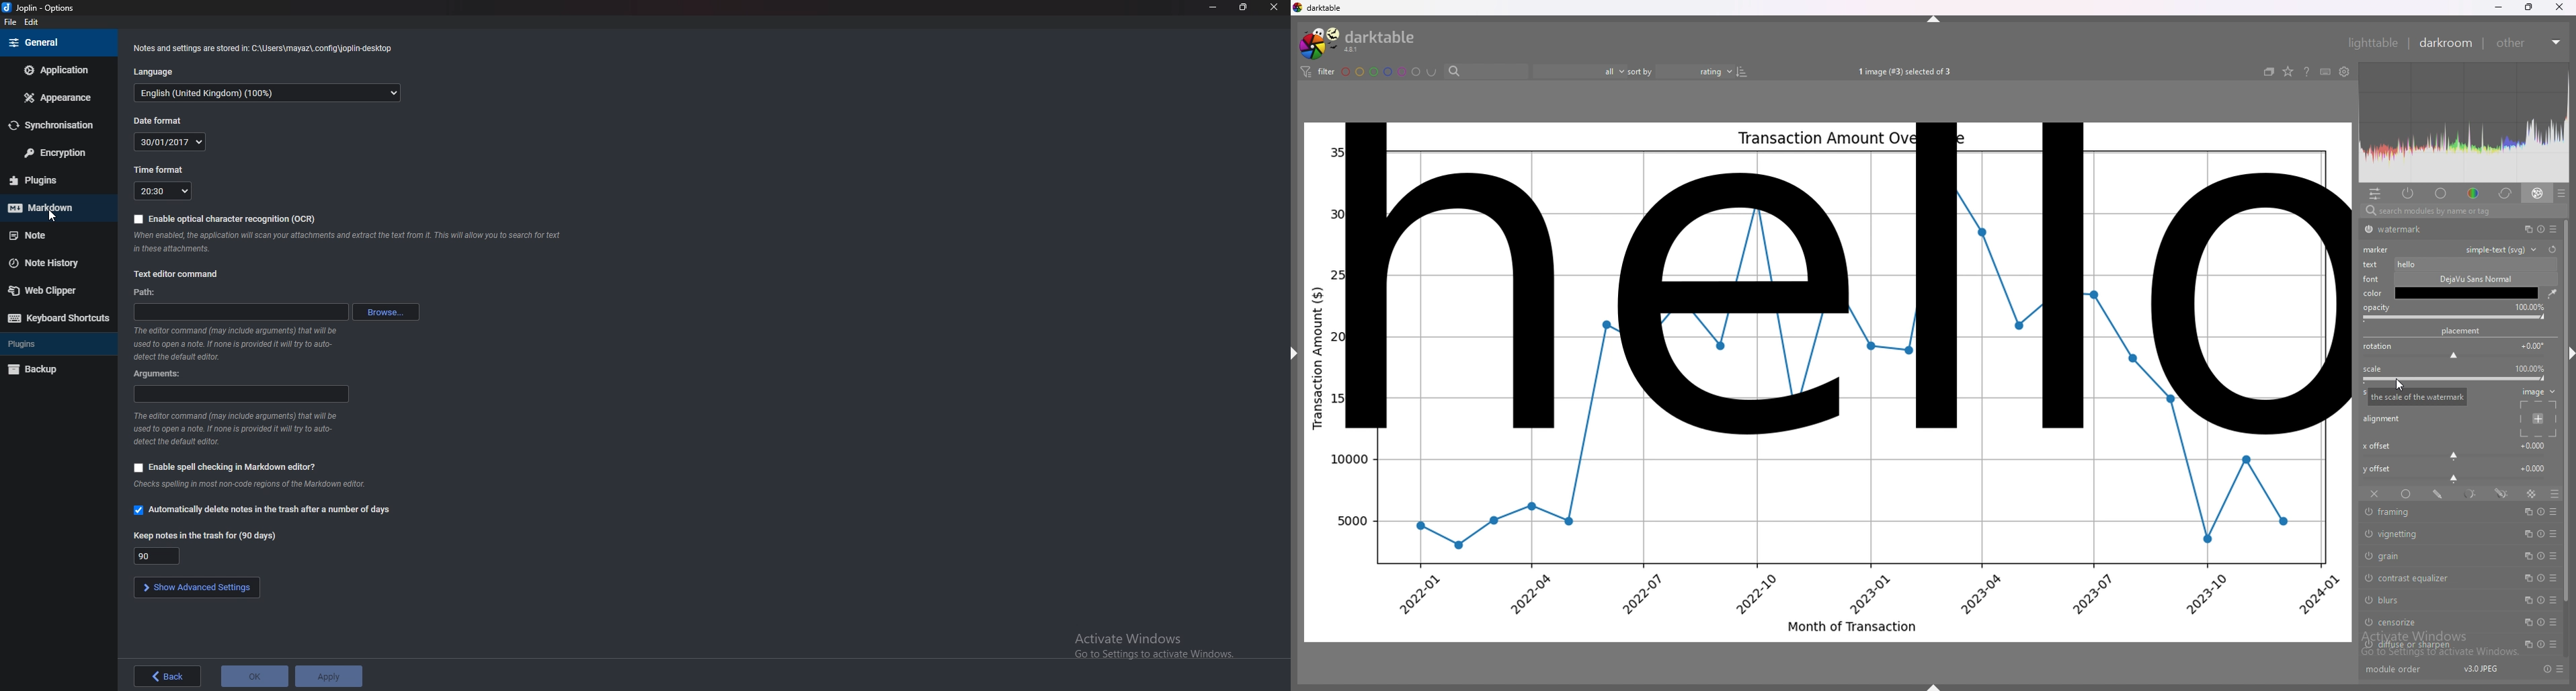 This screenshot has height=700, width=2576. Describe the element at coordinates (2541, 534) in the screenshot. I see `reset` at that location.